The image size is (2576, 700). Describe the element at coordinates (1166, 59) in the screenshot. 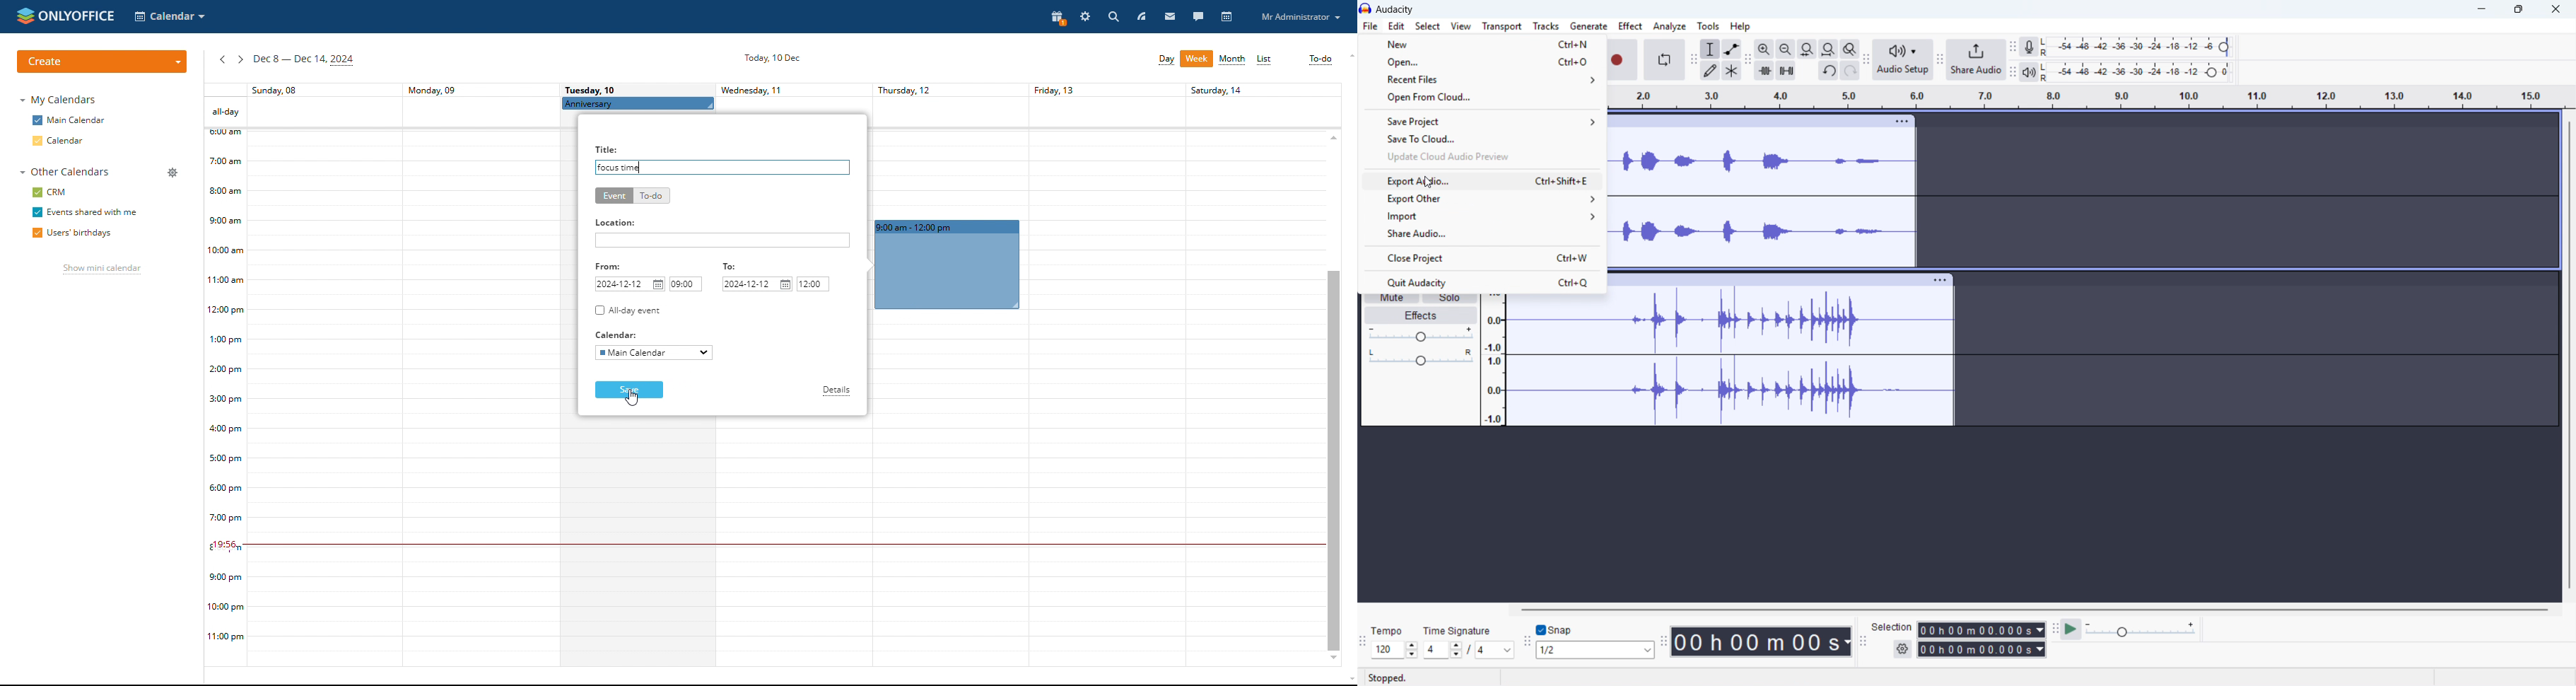

I see `day view` at that location.